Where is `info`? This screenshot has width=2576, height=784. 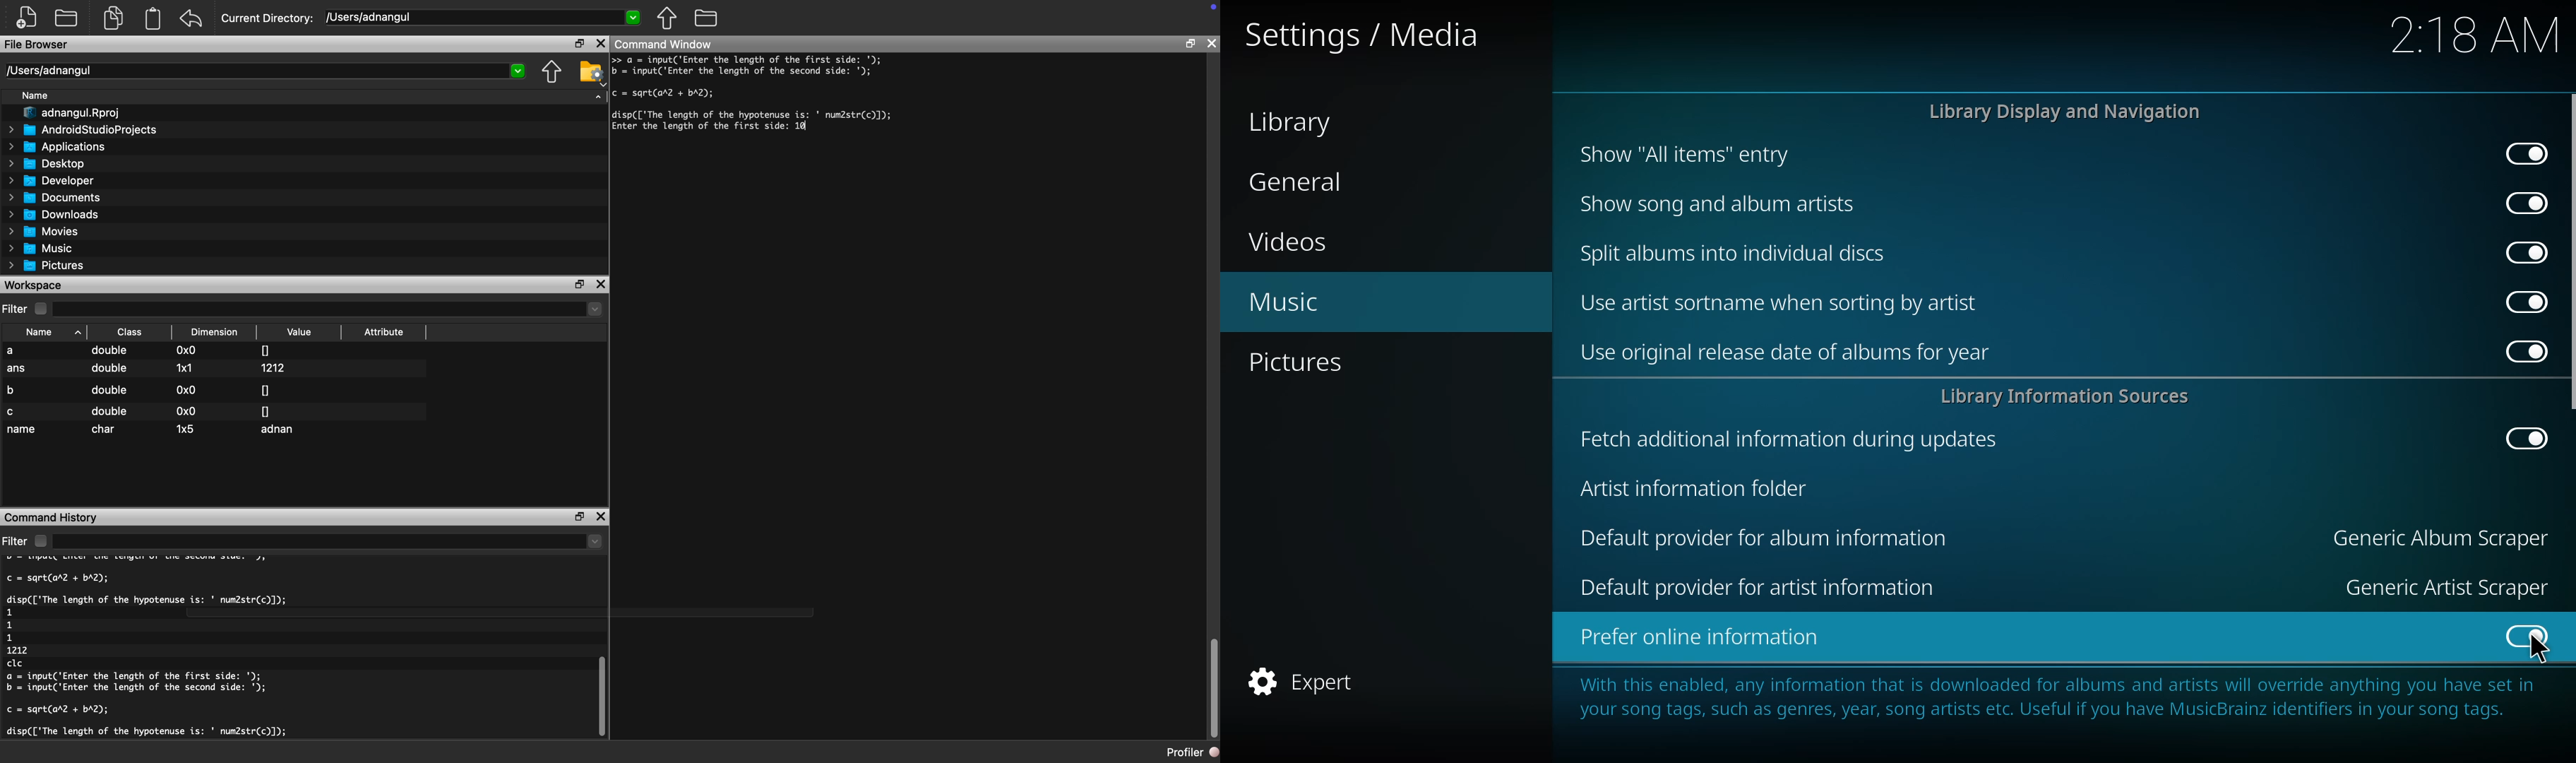
info is located at coordinates (2057, 700).